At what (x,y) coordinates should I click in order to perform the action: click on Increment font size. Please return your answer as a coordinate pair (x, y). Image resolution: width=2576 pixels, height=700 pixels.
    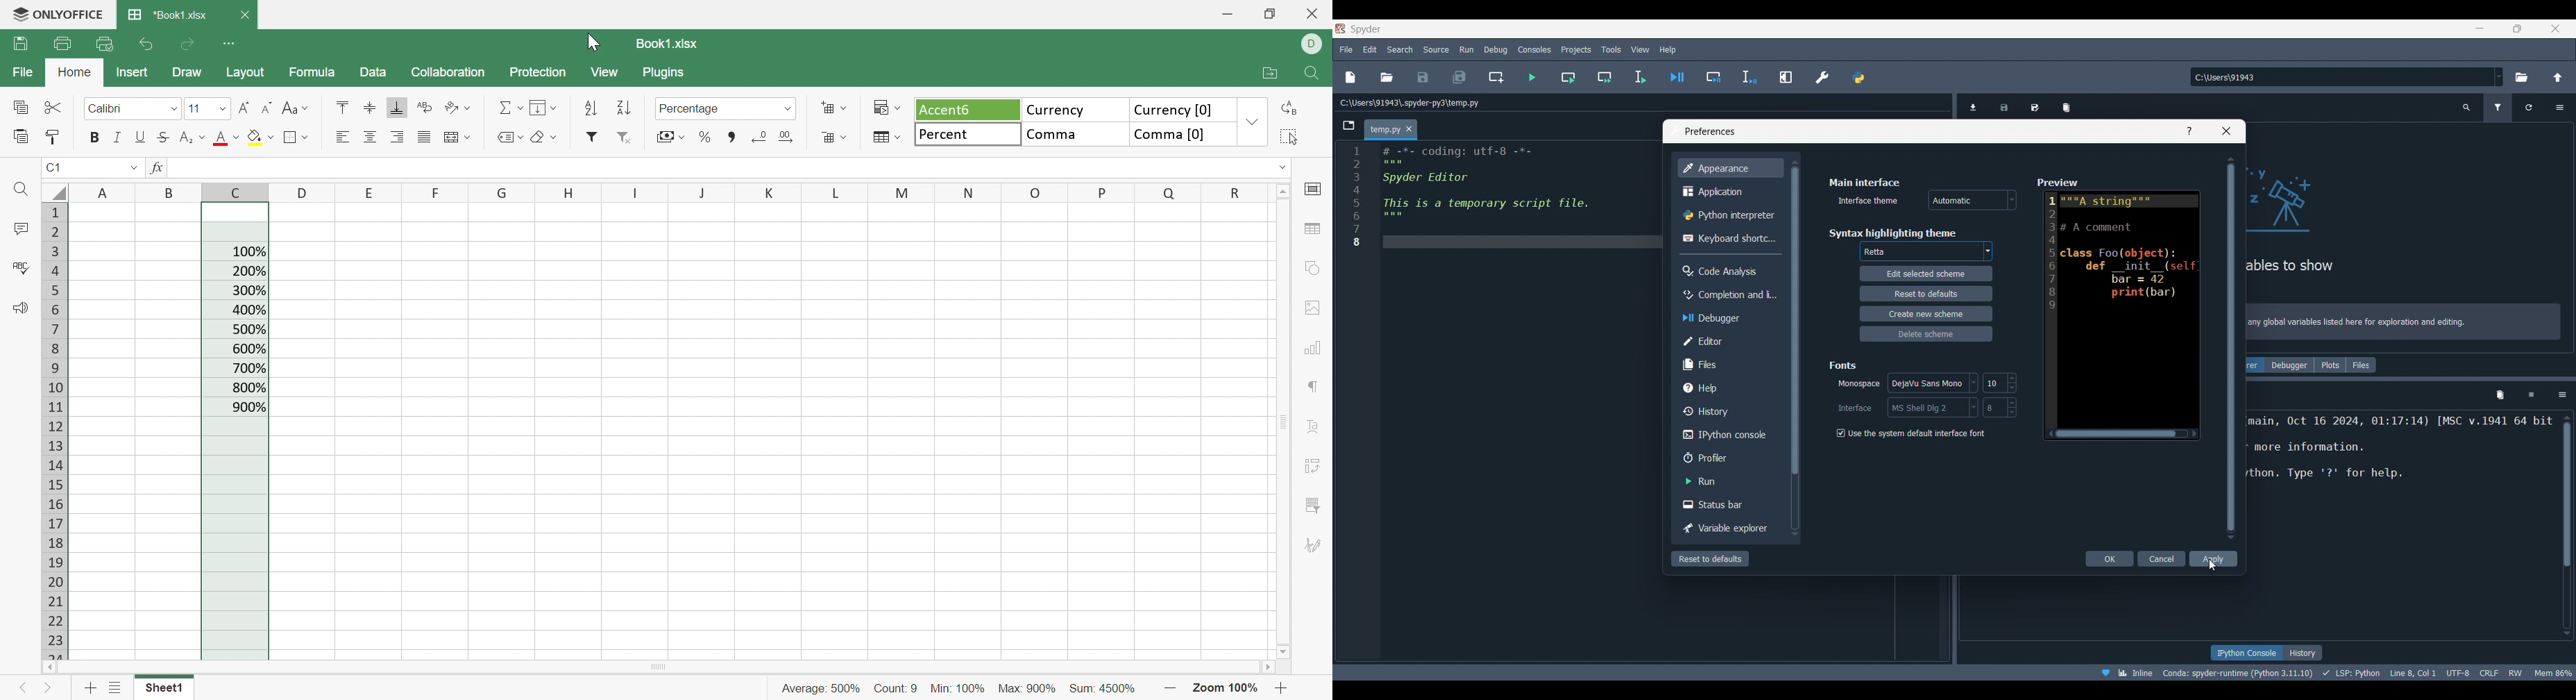
    Looking at the image, I should click on (266, 107).